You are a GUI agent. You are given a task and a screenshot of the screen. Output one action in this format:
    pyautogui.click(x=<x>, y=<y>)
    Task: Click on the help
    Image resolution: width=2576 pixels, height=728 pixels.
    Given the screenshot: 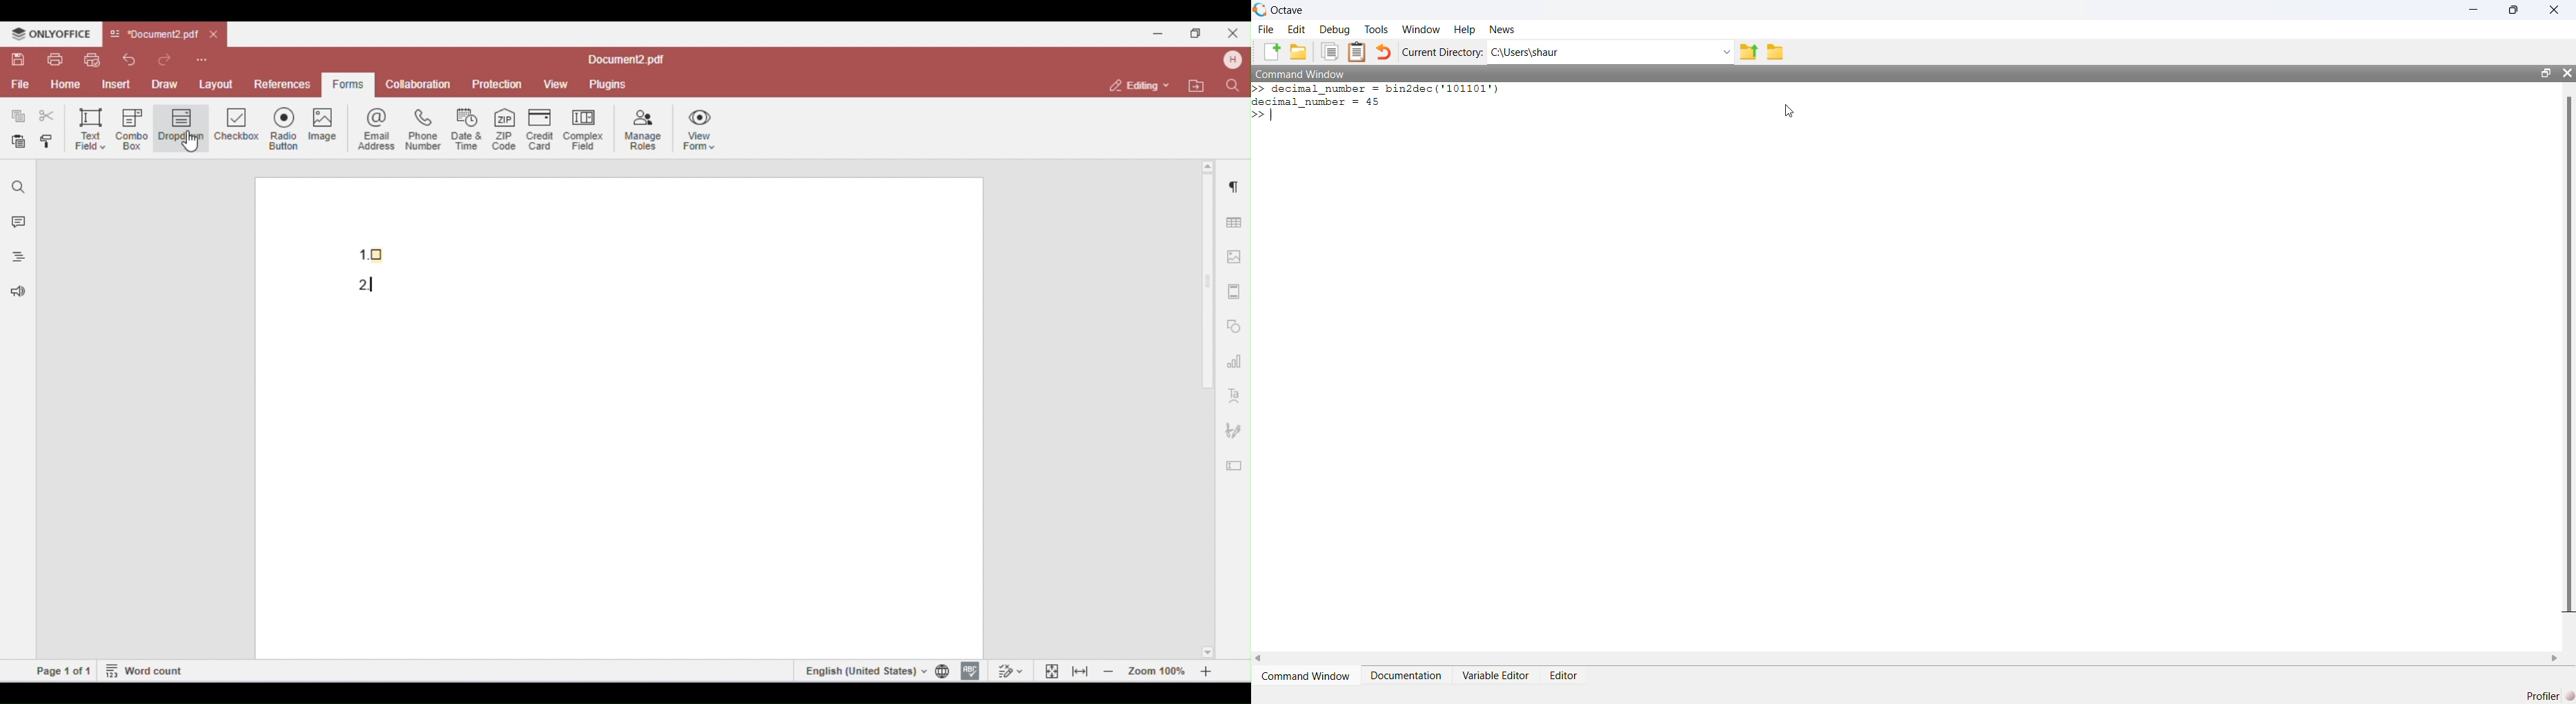 What is the action you would take?
    pyautogui.click(x=1464, y=30)
    